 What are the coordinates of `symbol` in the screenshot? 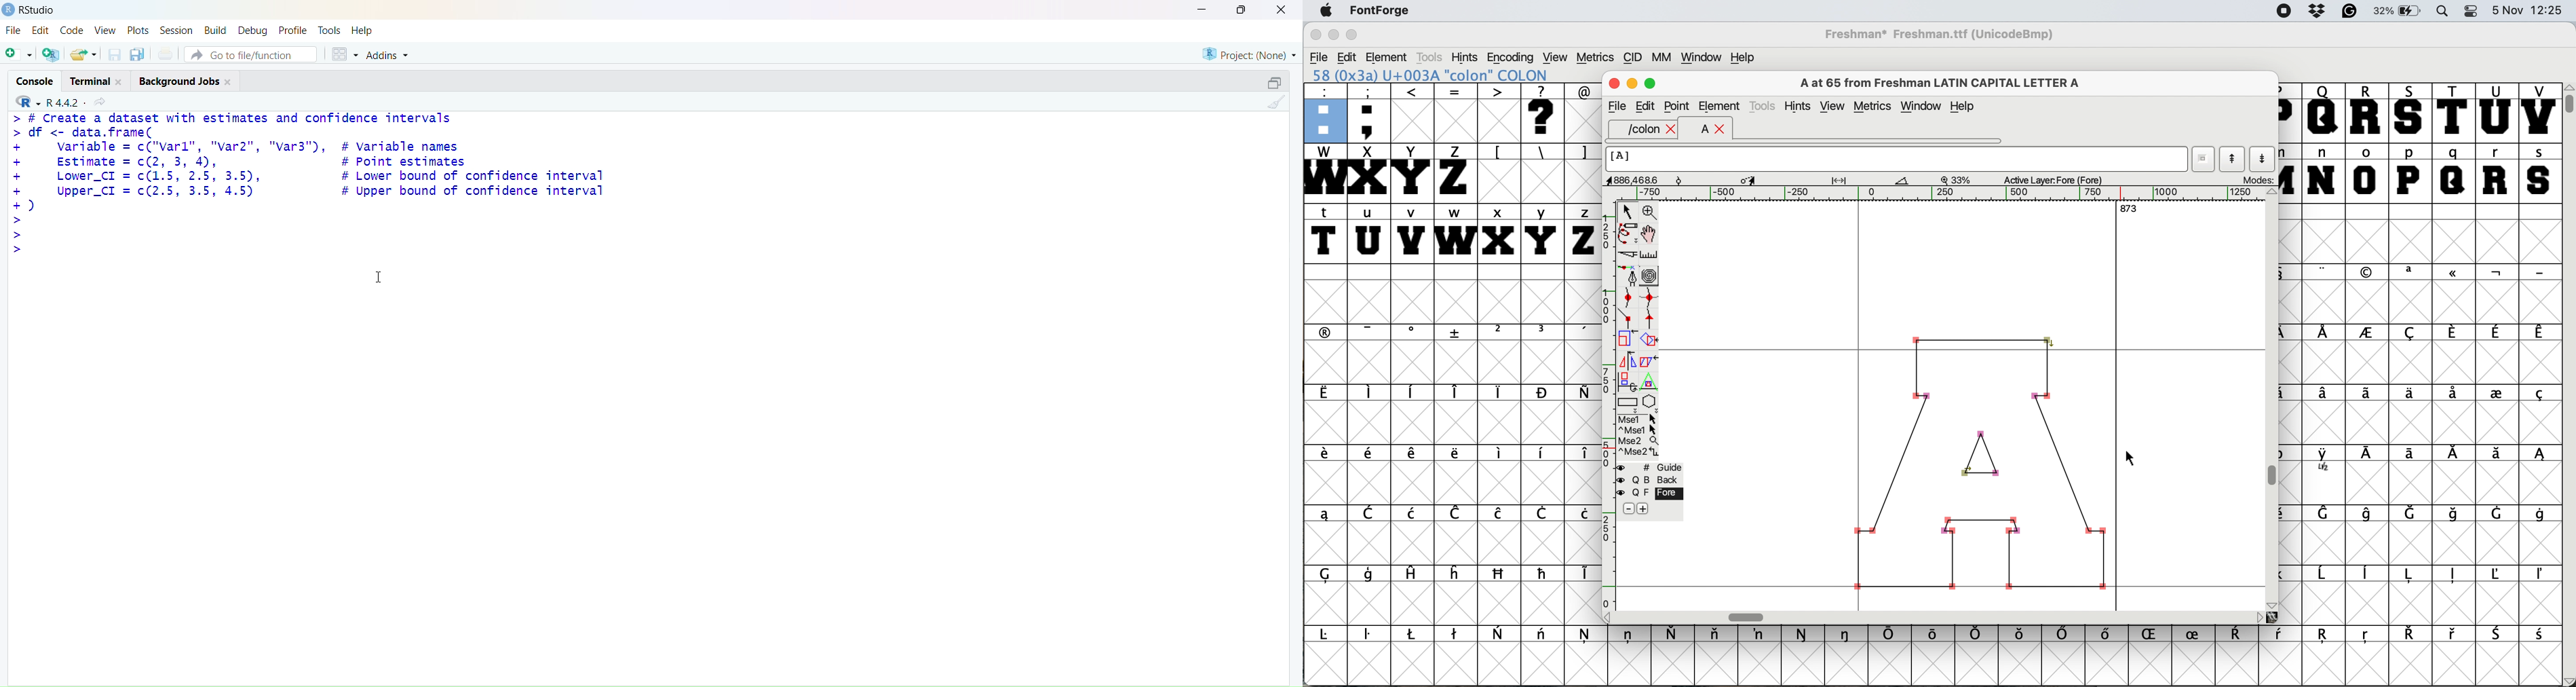 It's located at (1413, 392).